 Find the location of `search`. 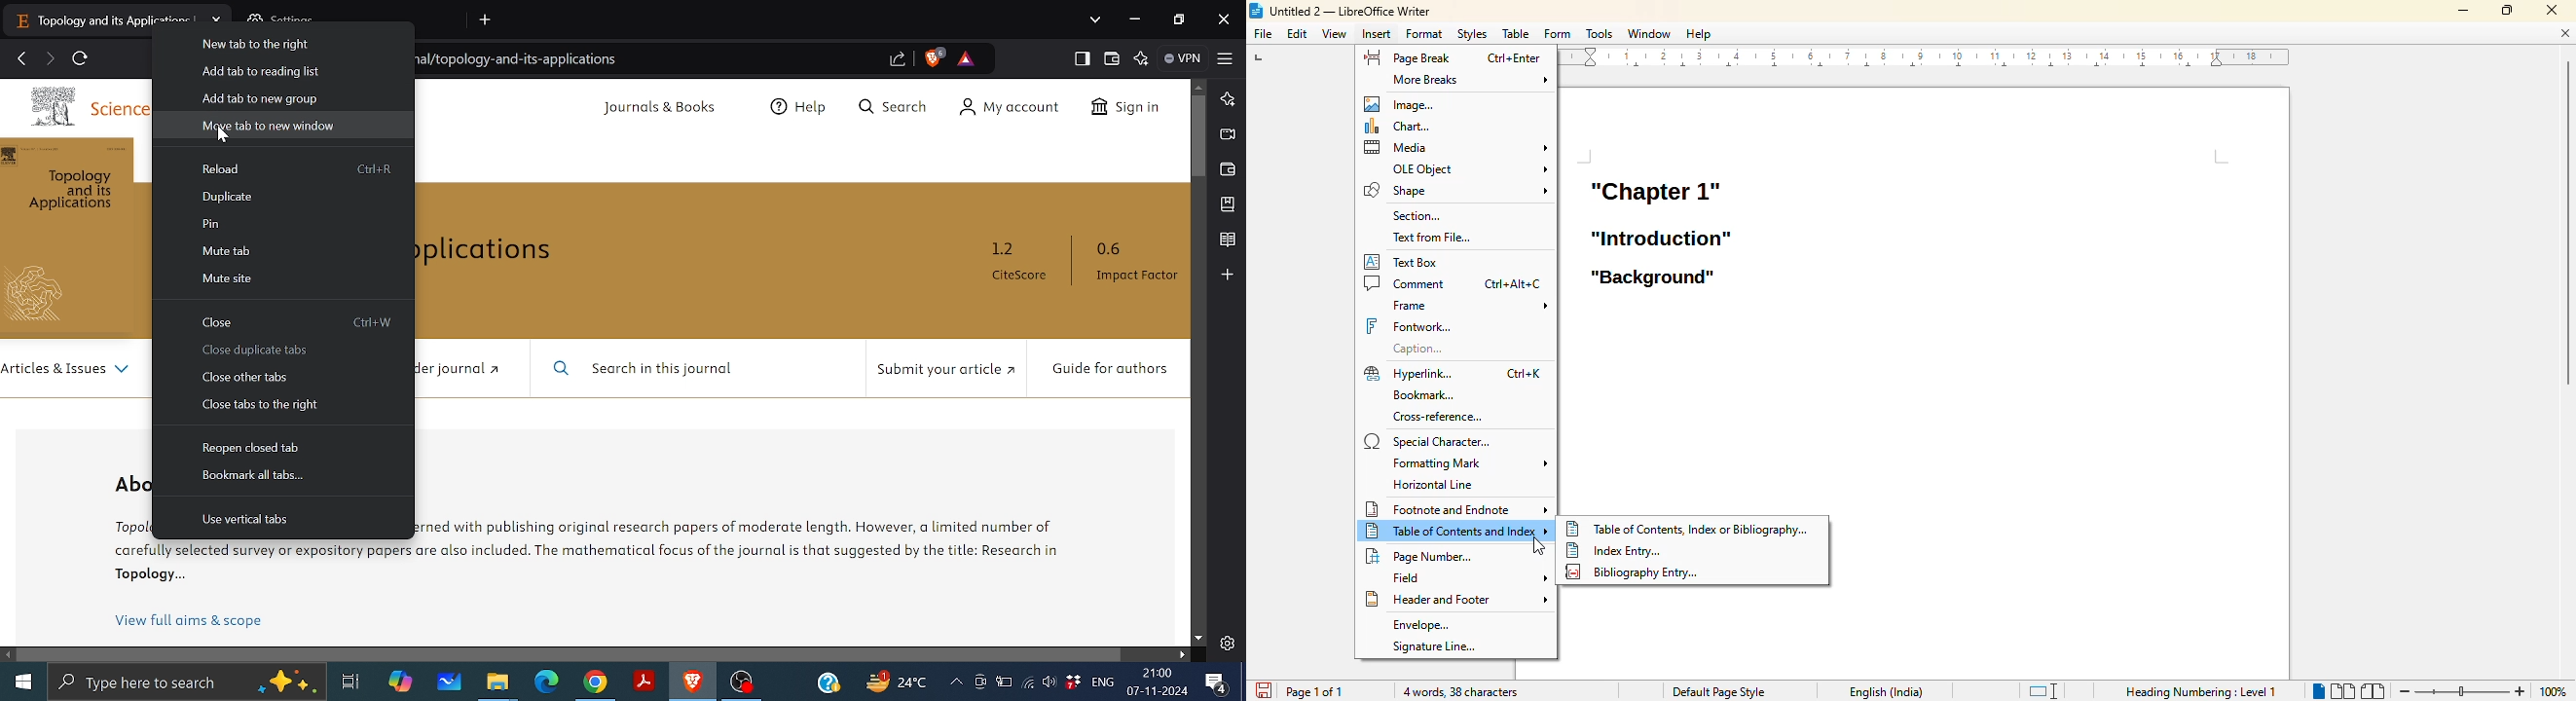

search is located at coordinates (892, 105).